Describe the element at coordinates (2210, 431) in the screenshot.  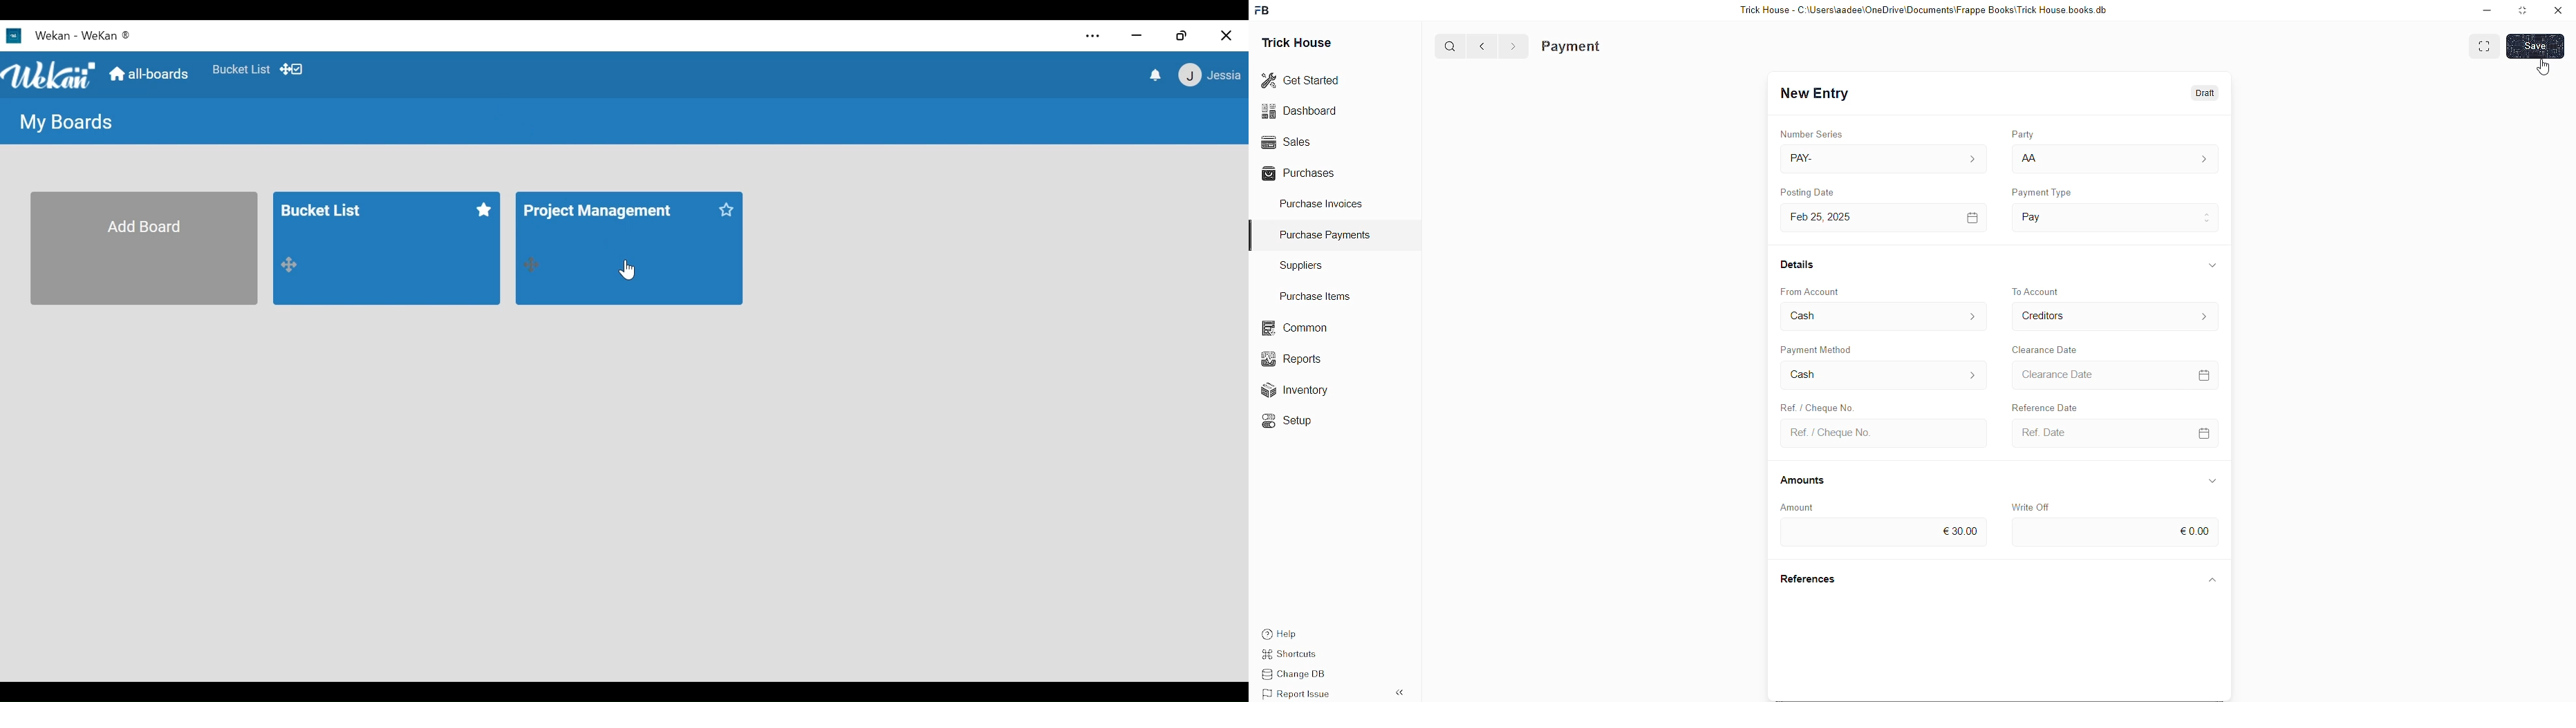
I see `calendar` at that location.